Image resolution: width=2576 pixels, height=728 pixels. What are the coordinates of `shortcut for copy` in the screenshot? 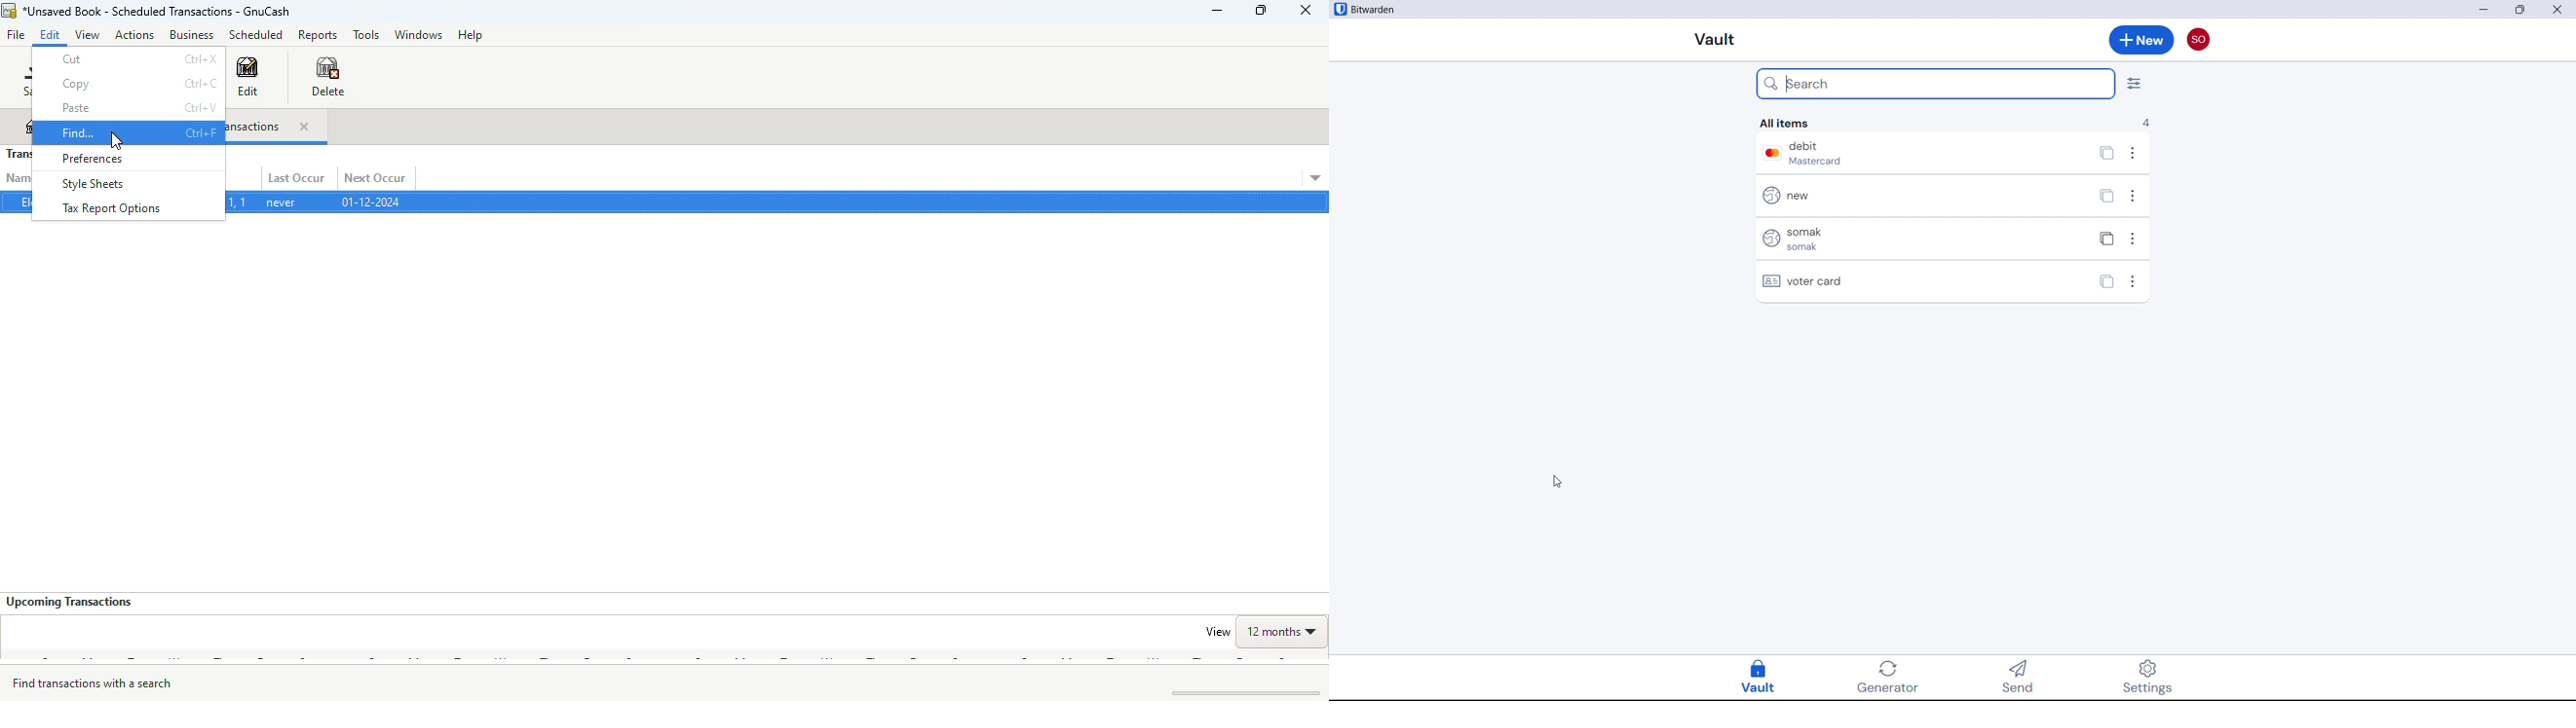 It's located at (202, 83).